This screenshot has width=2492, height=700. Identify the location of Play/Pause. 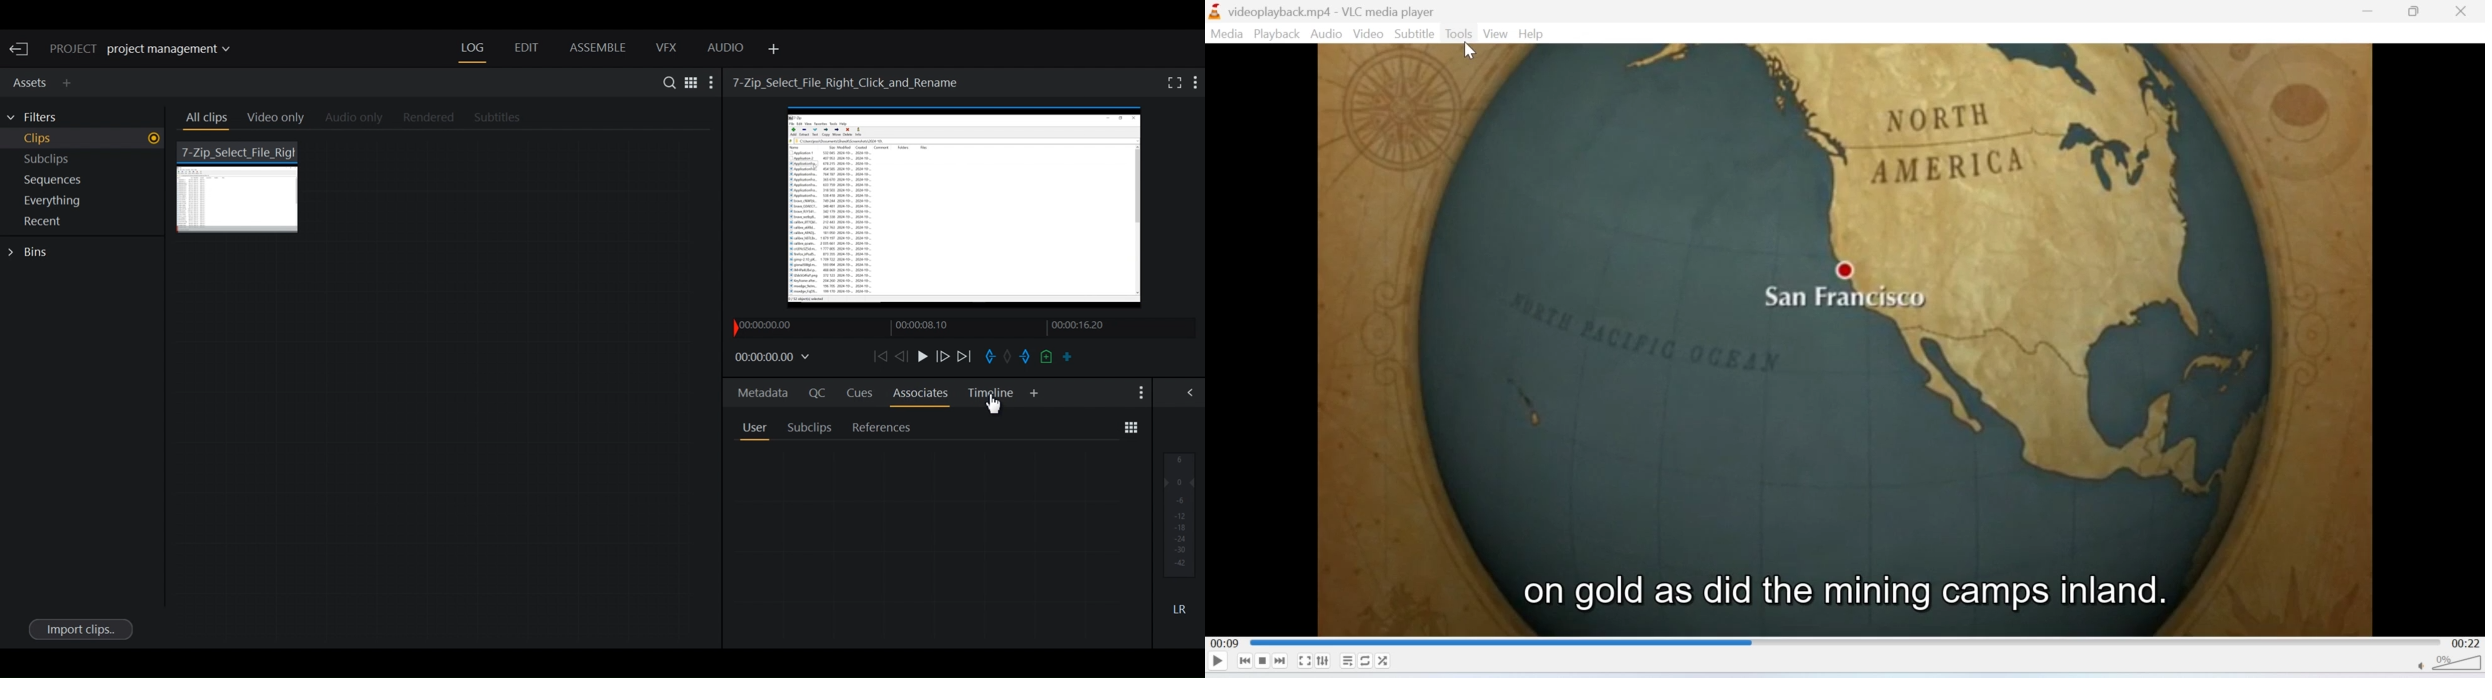
(1218, 660).